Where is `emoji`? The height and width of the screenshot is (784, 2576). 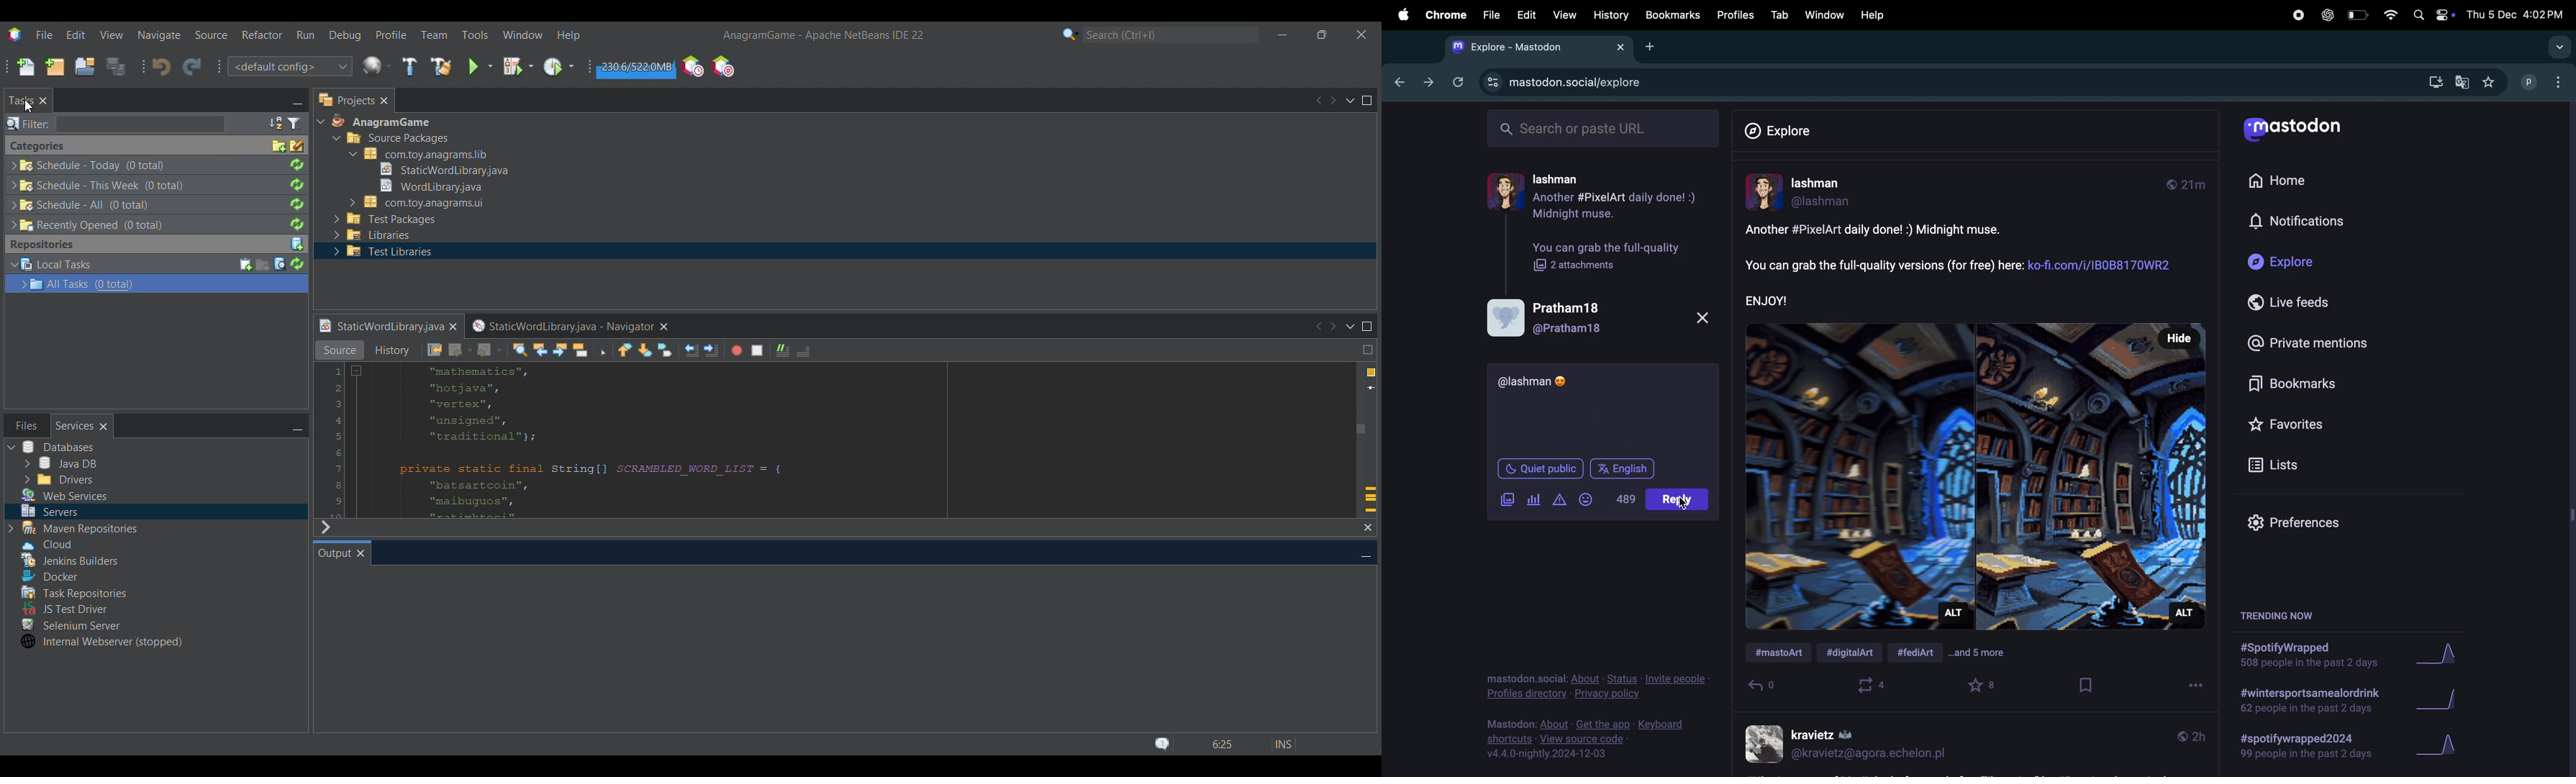
emoji is located at coordinates (1684, 504).